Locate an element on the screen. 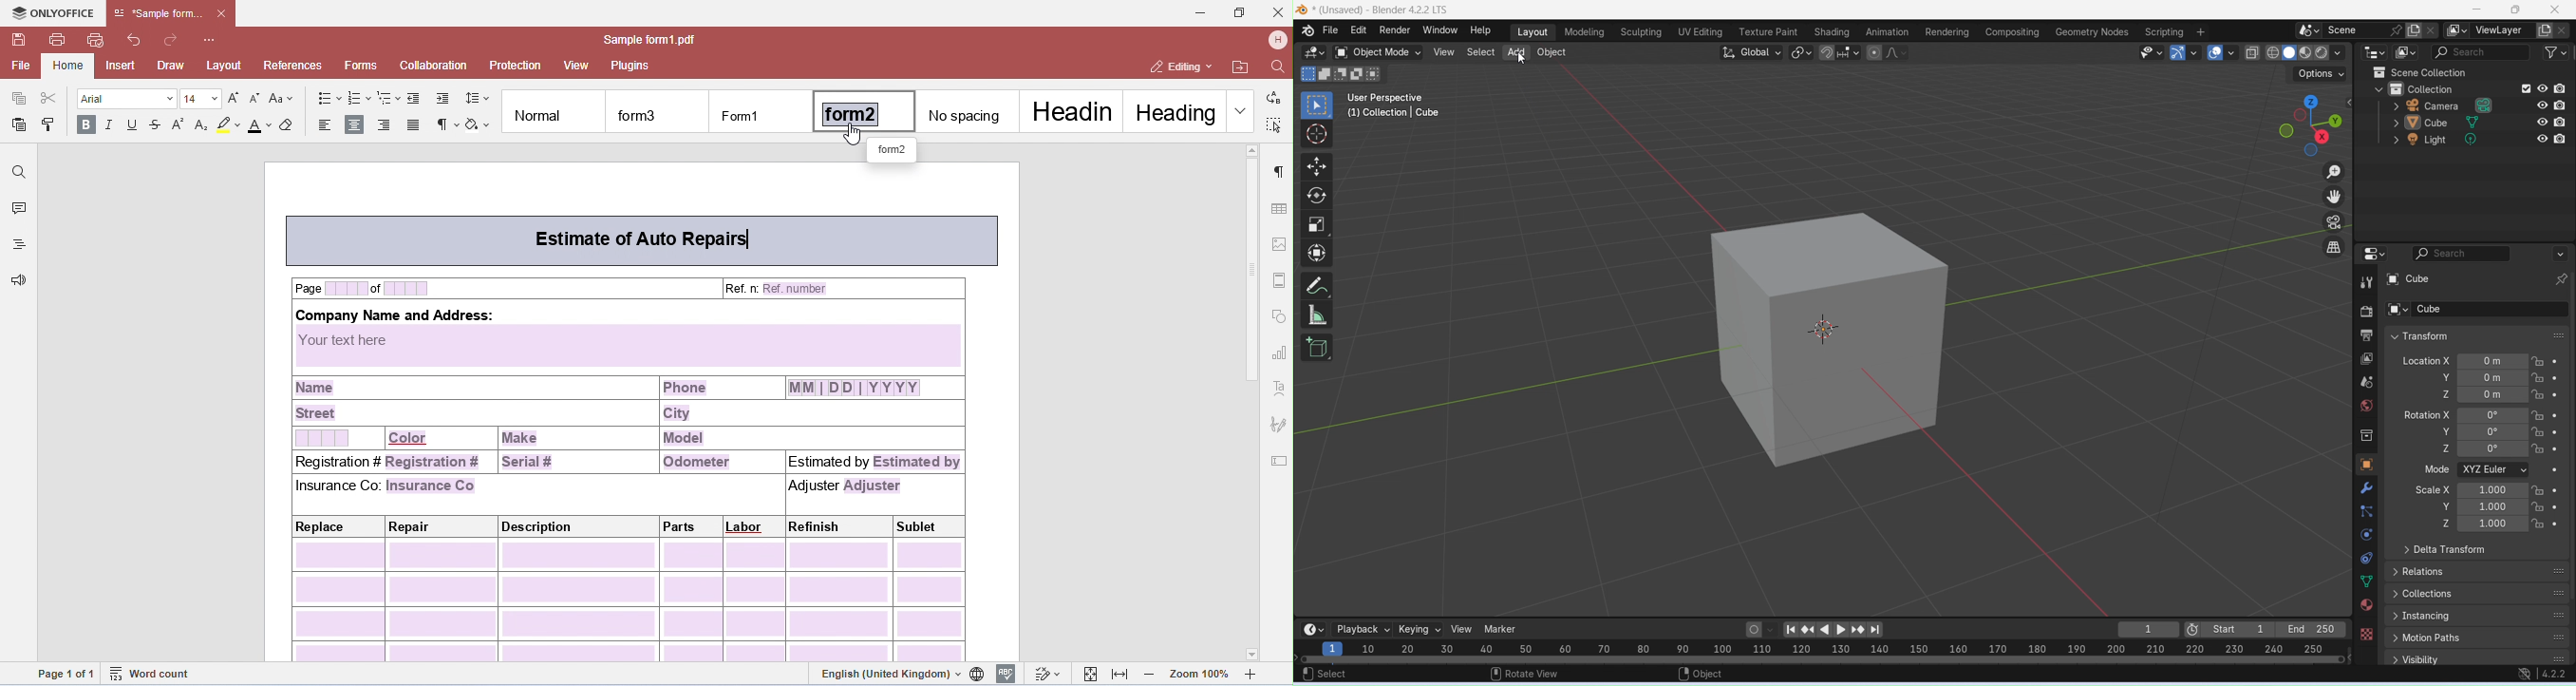 The width and height of the screenshot is (2576, 700). Select box is located at coordinates (1317, 106).